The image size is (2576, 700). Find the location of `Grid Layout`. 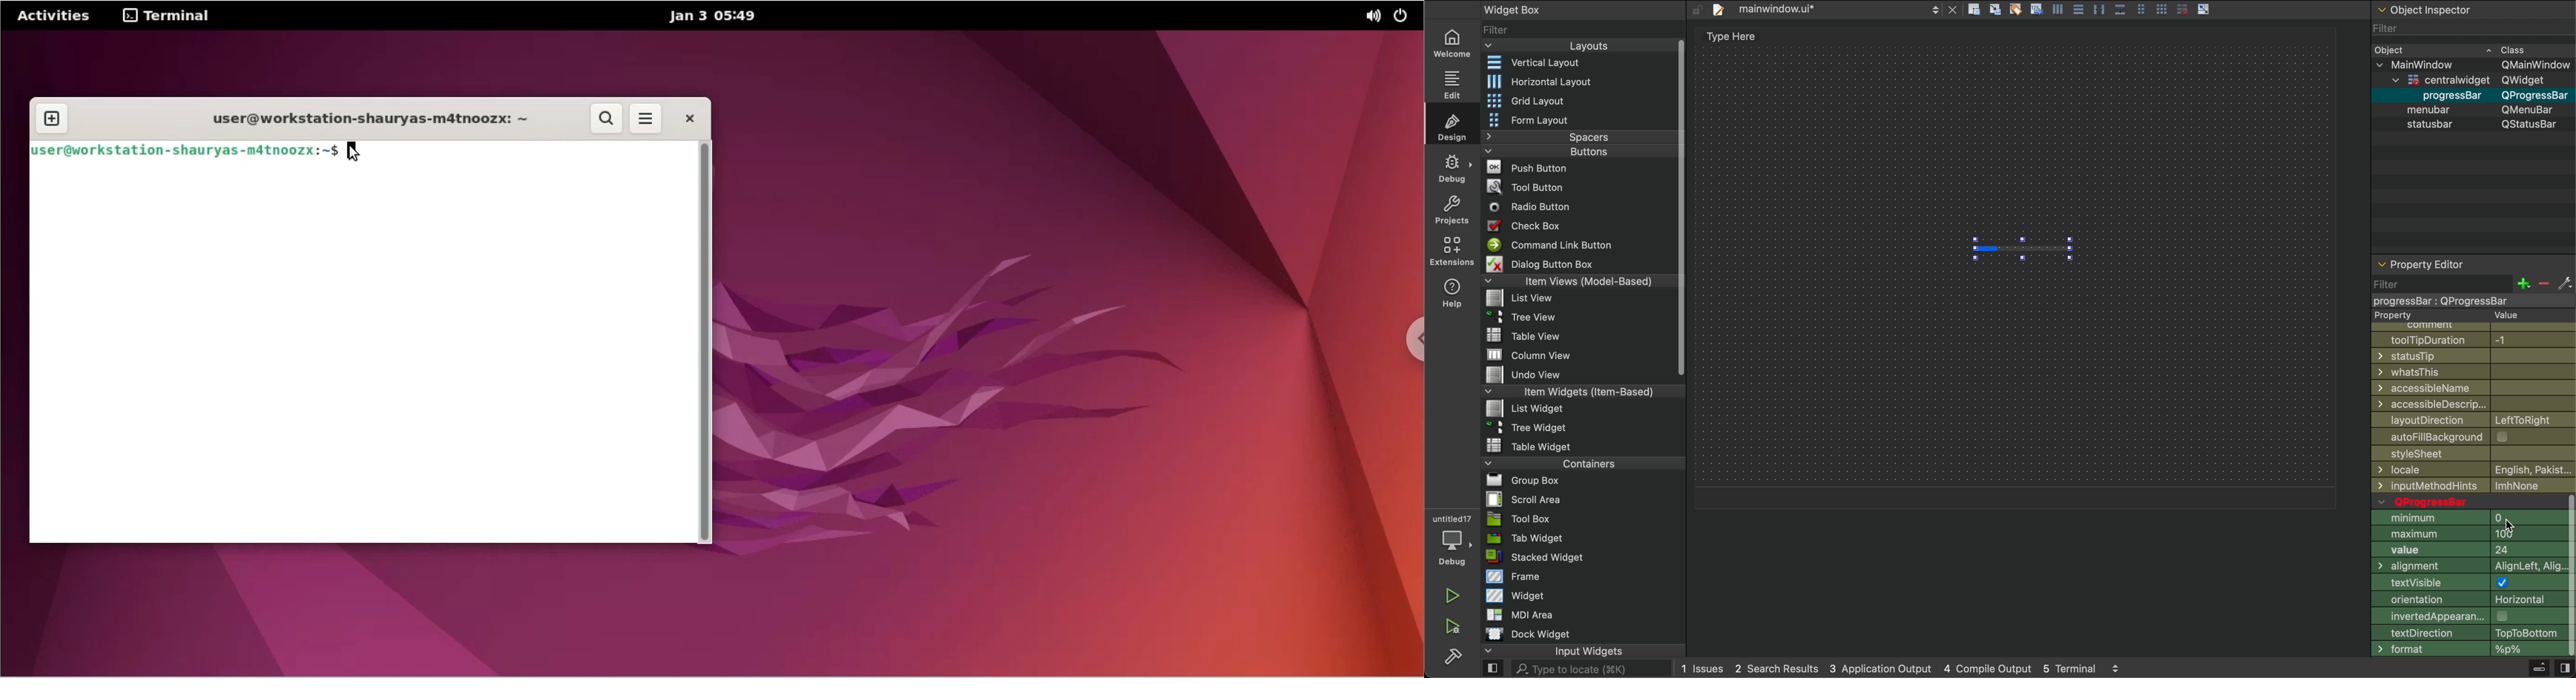

Grid Layout is located at coordinates (1551, 100).